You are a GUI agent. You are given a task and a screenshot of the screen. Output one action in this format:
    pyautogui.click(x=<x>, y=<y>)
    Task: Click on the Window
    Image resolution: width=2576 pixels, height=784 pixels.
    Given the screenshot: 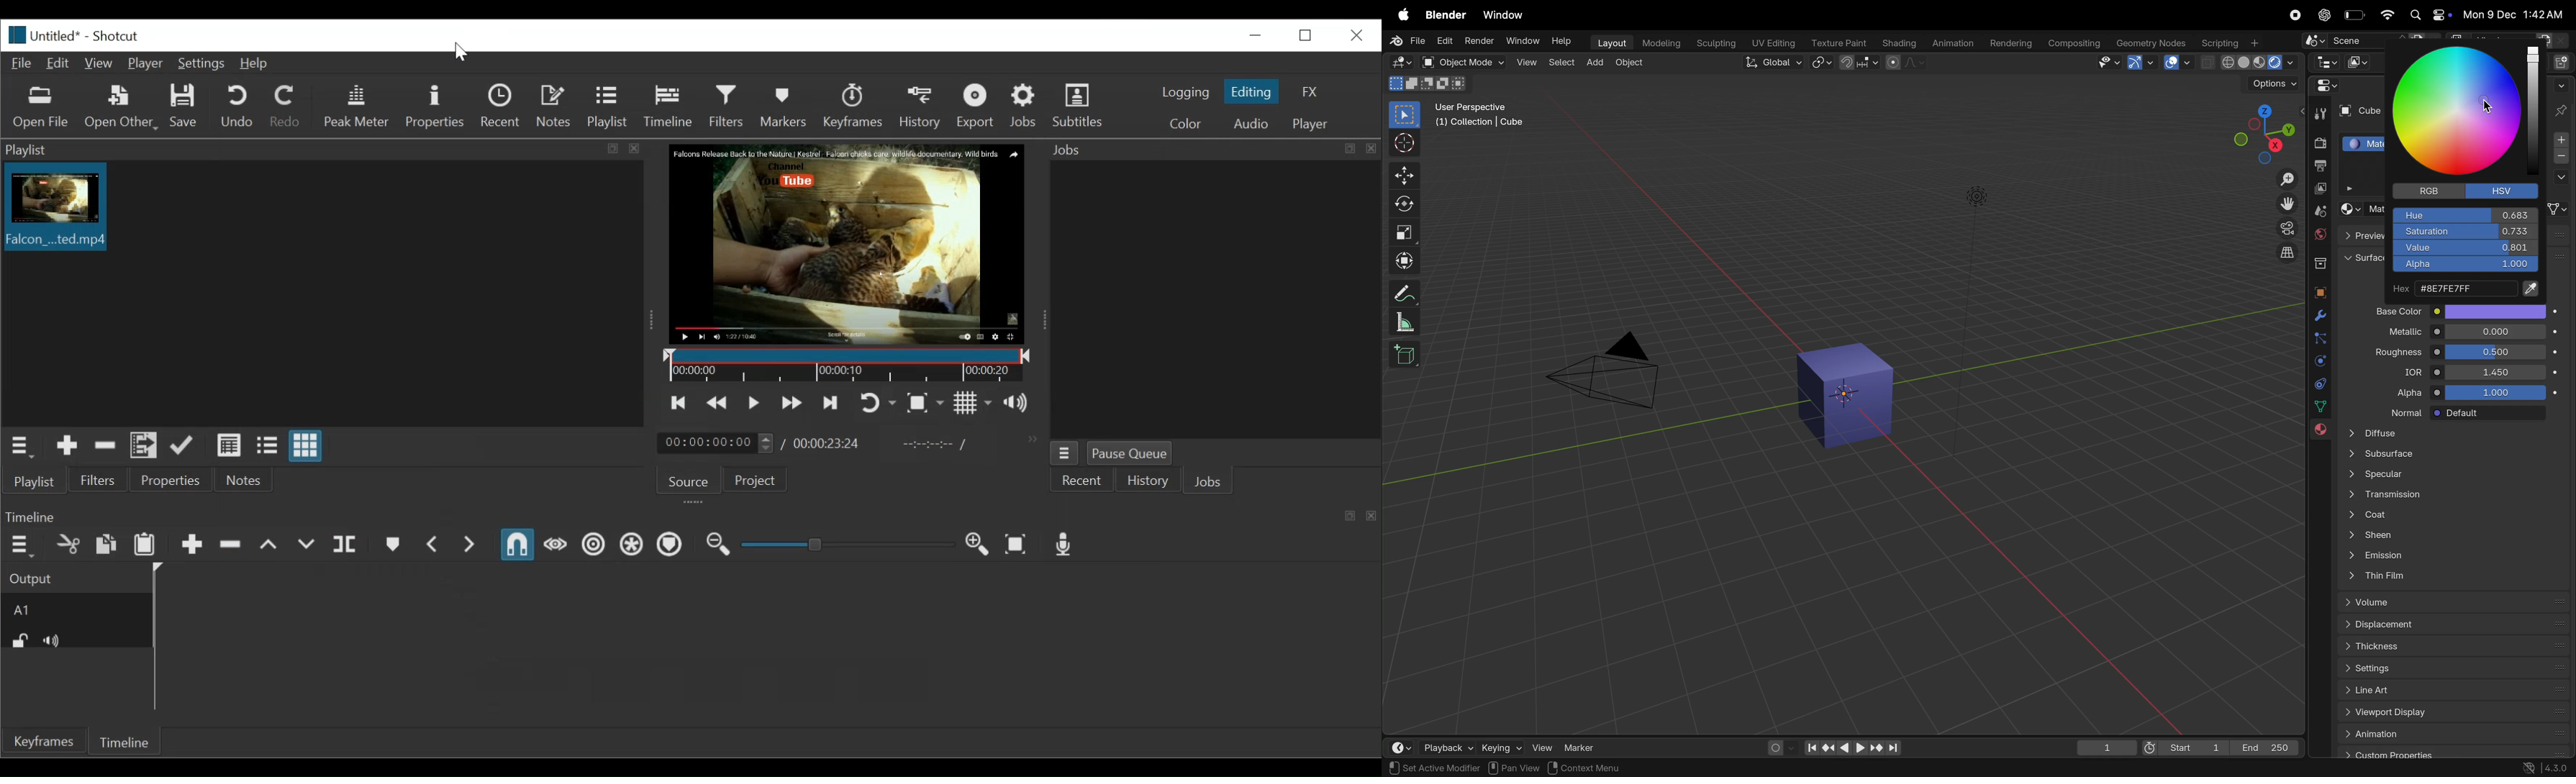 What is the action you would take?
    pyautogui.click(x=1503, y=16)
    